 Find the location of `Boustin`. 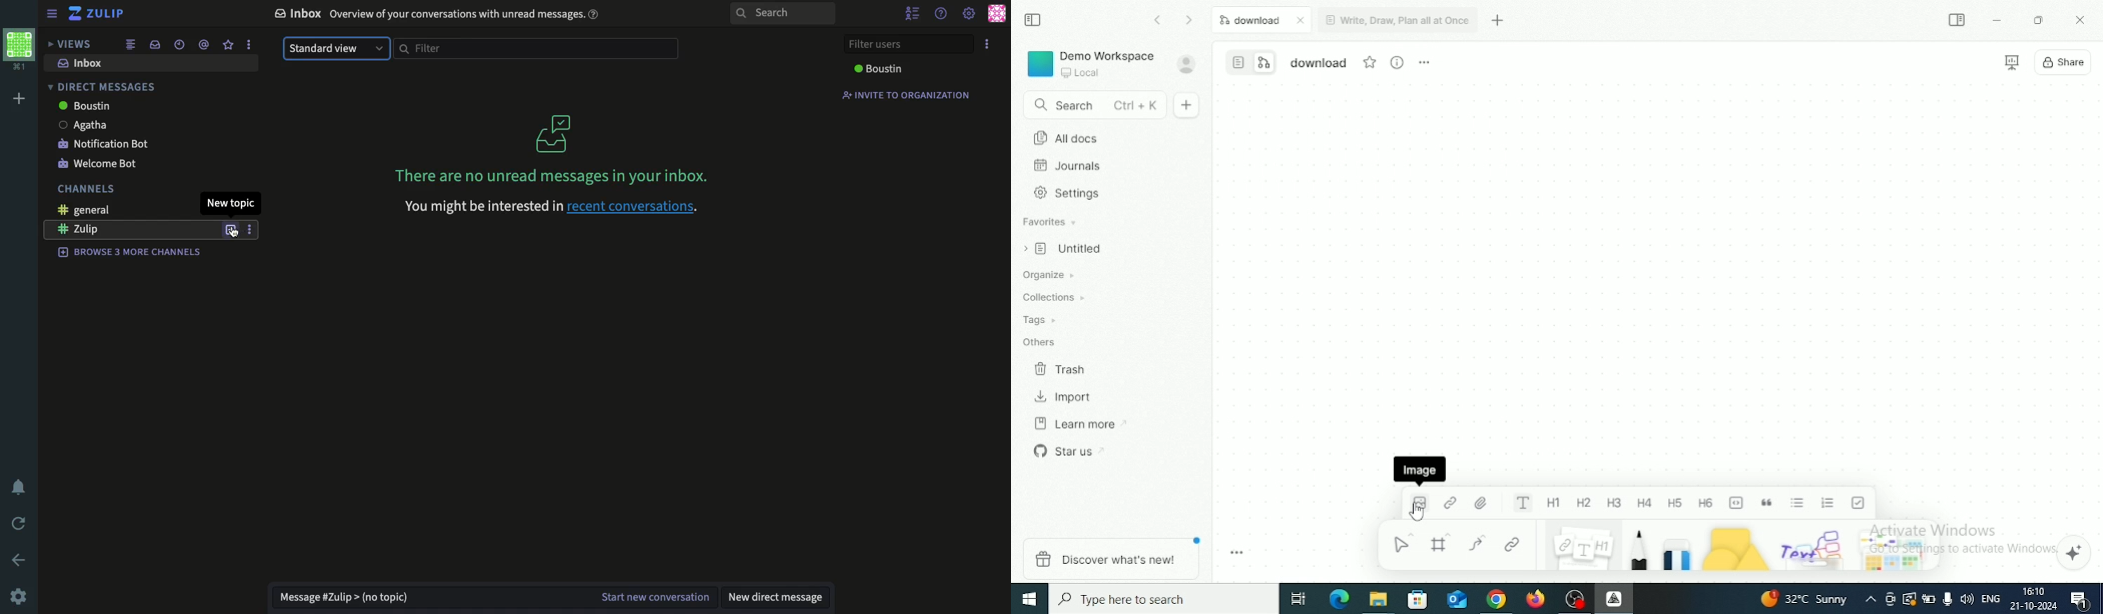

Boustin is located at coordinates (881, 69).